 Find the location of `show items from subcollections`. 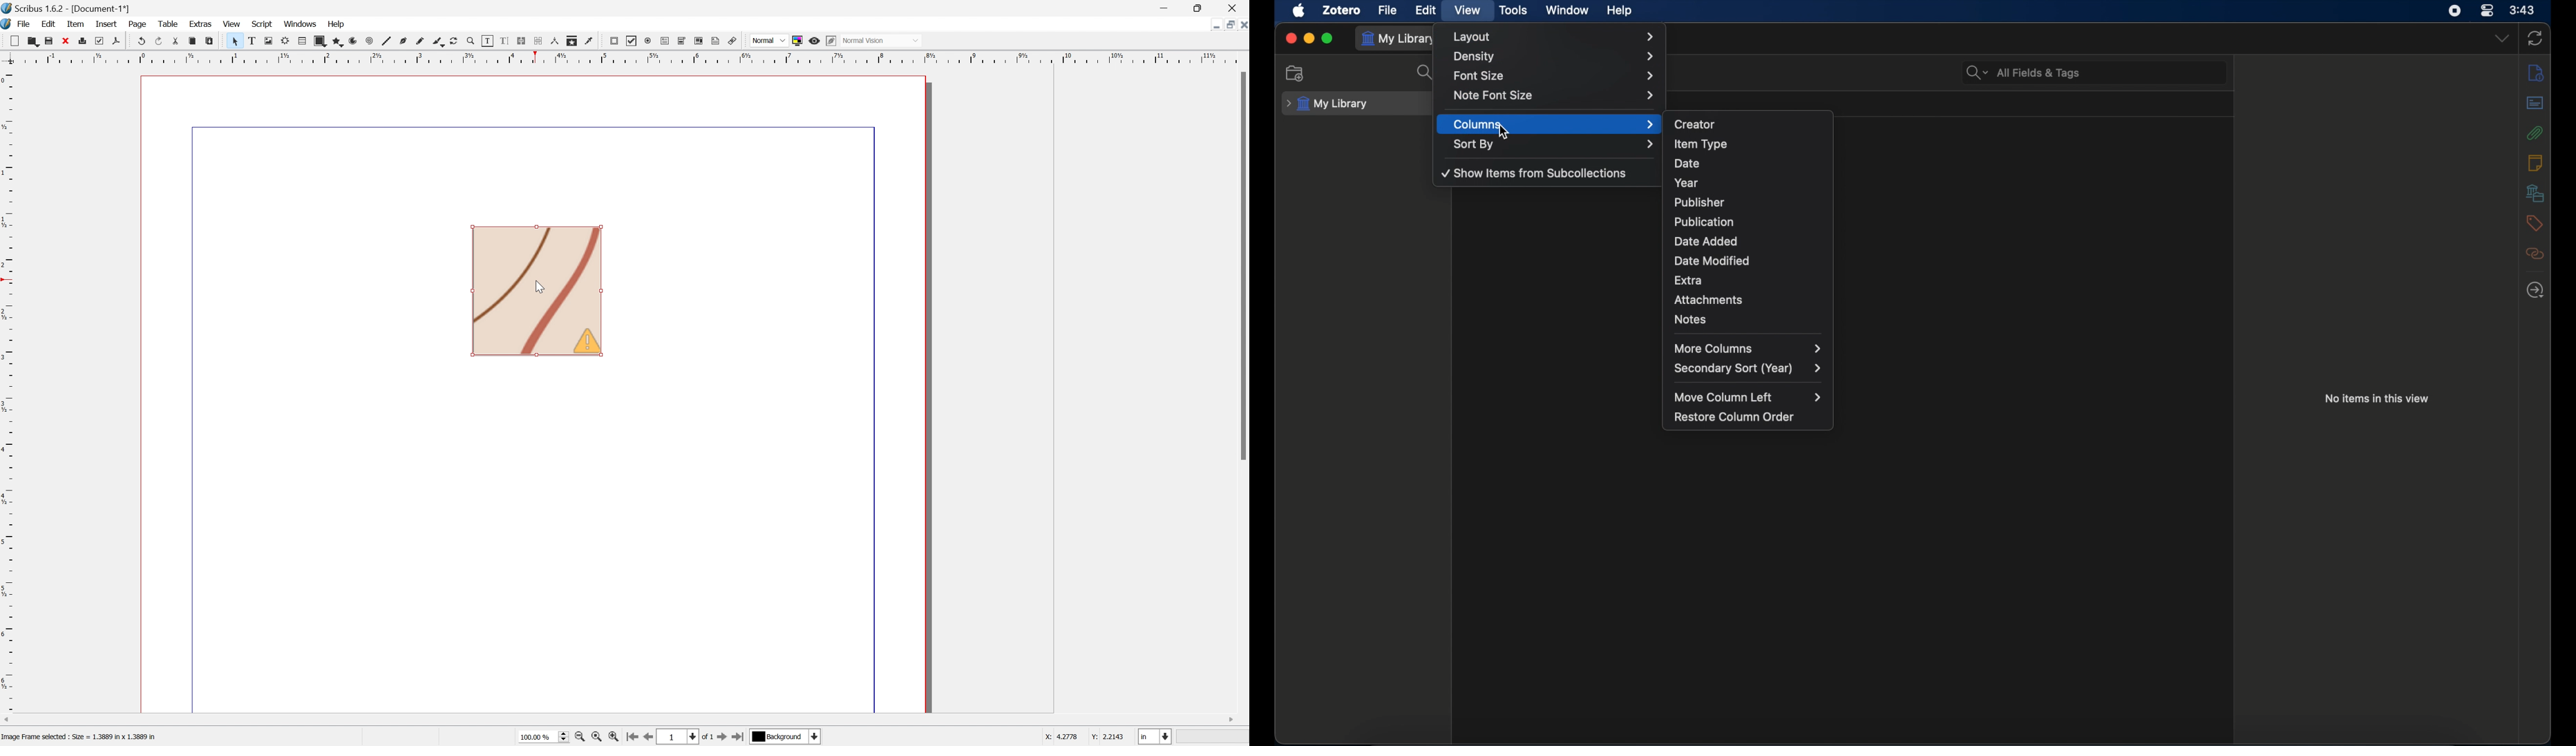

show items from subcollections is located at coordinates (1534, 173).